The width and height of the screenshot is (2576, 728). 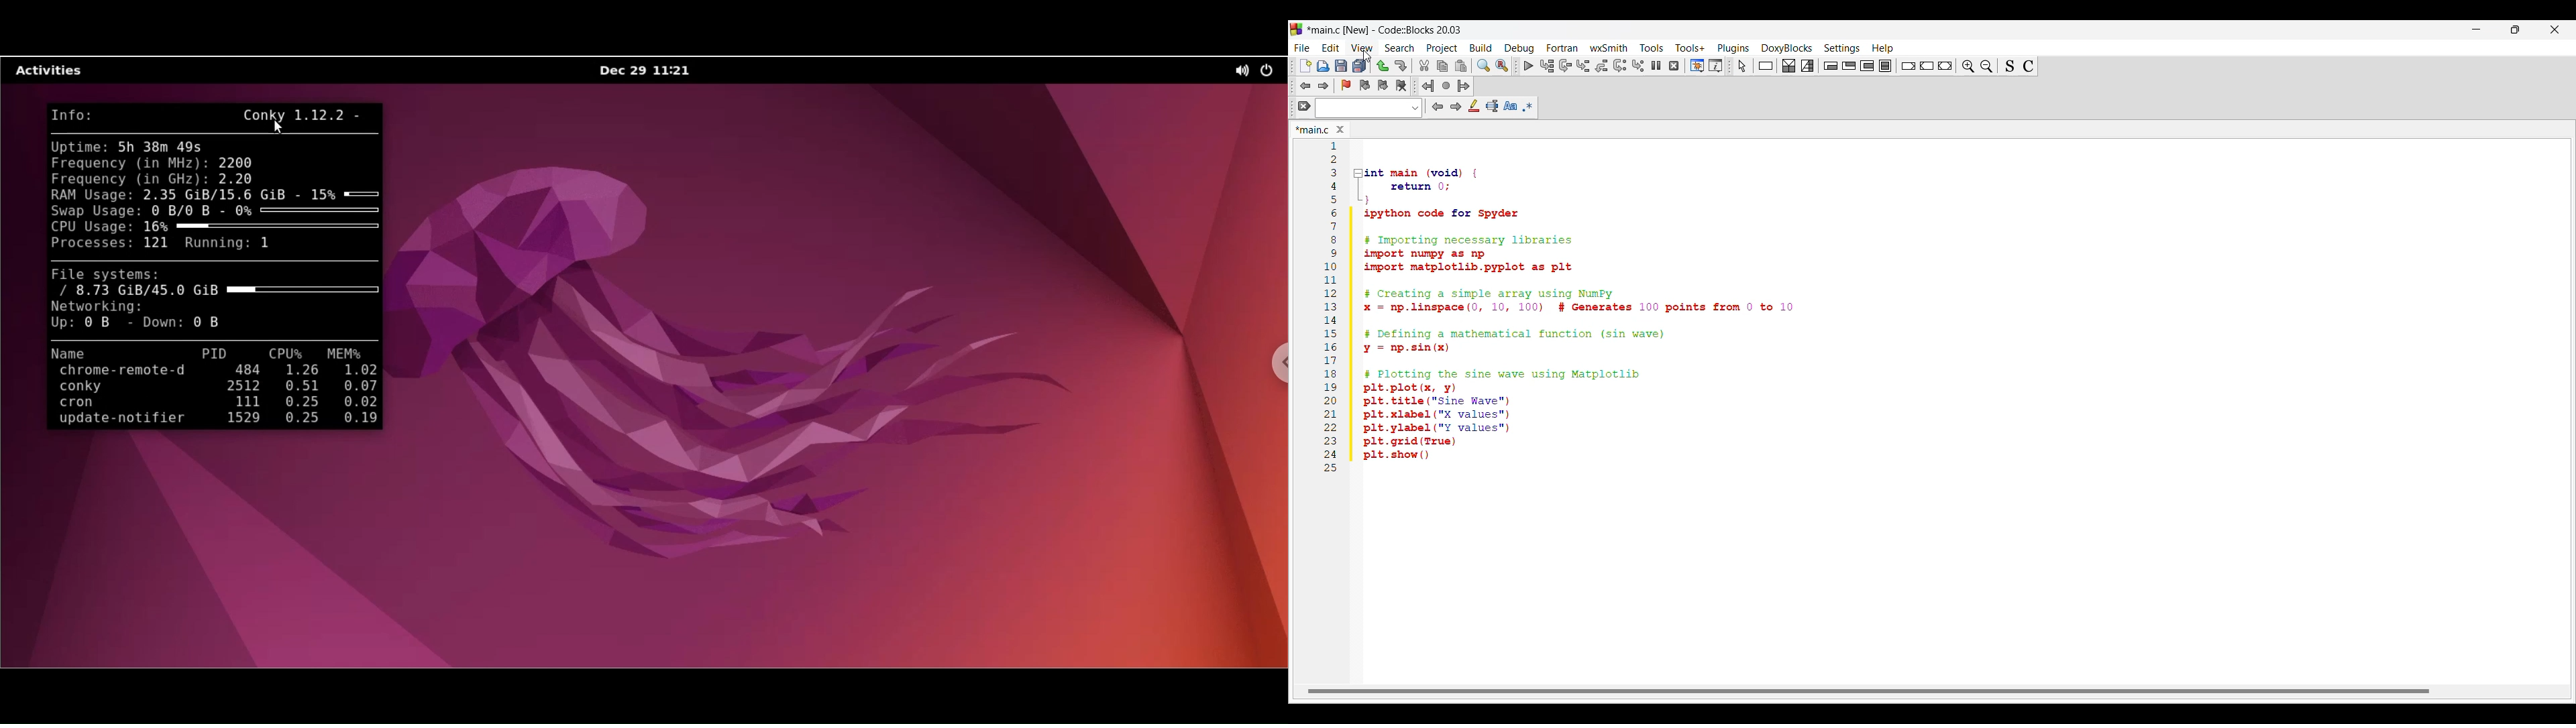 What do you see at coordinates (1787, 49) in the screenshot?
I see `DoxyBlocks menu` at bounding box center [1787, 49].